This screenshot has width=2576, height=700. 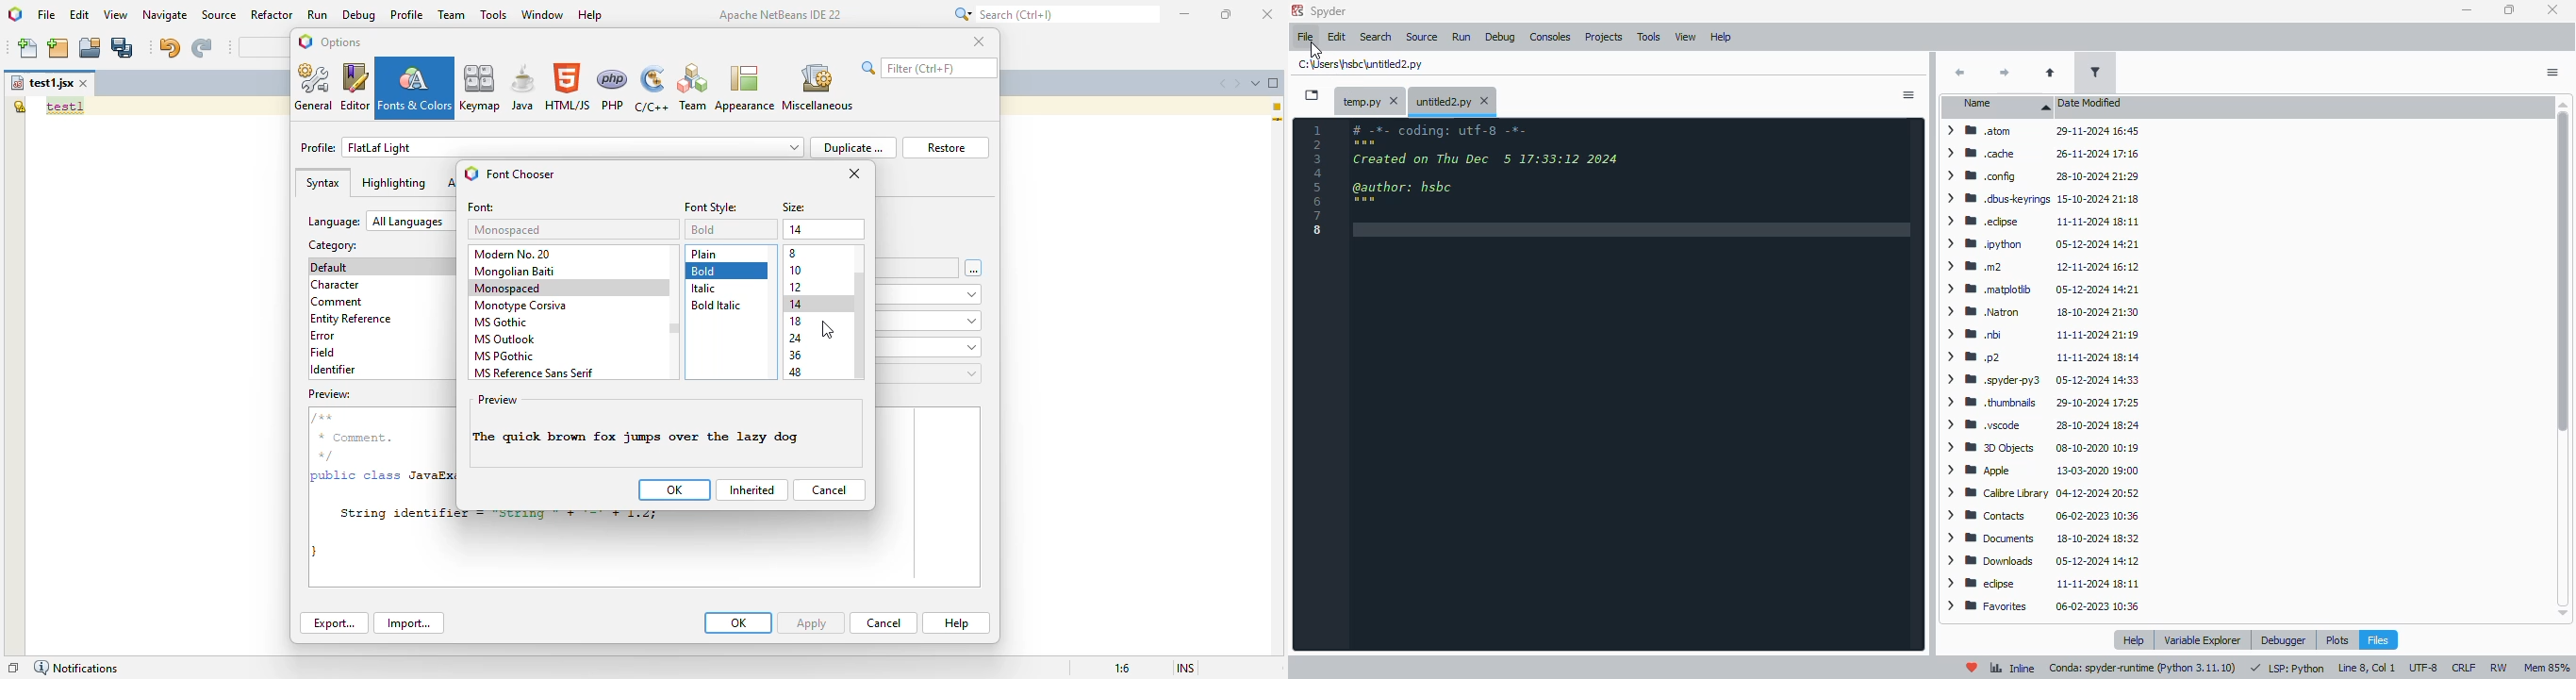 What do you see at coordinates (1603, 38) in the screenshot?
I see `projects` at bounding box center [1603, 38].